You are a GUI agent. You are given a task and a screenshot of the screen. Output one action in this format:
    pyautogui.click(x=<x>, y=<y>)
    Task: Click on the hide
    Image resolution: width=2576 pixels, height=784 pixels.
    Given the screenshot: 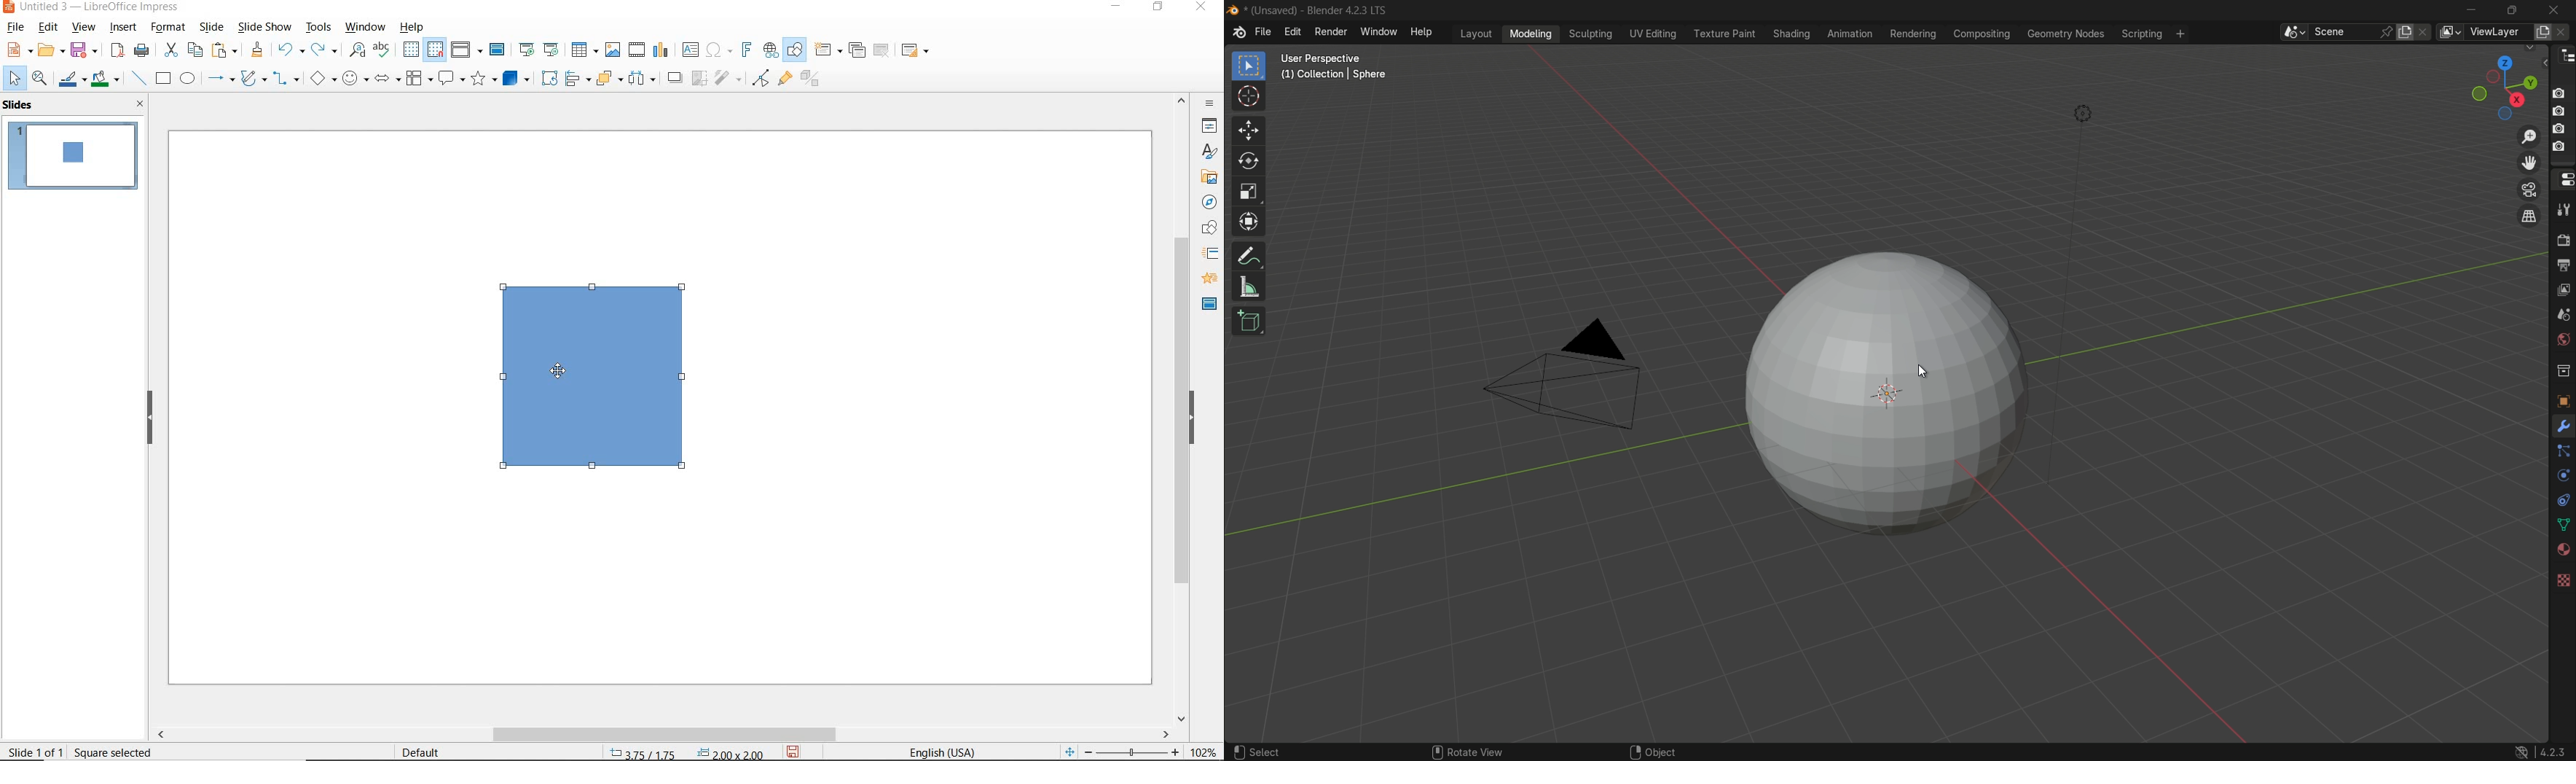 What is the action you would take?
    pyautogui.click(x=149, y=418)
    